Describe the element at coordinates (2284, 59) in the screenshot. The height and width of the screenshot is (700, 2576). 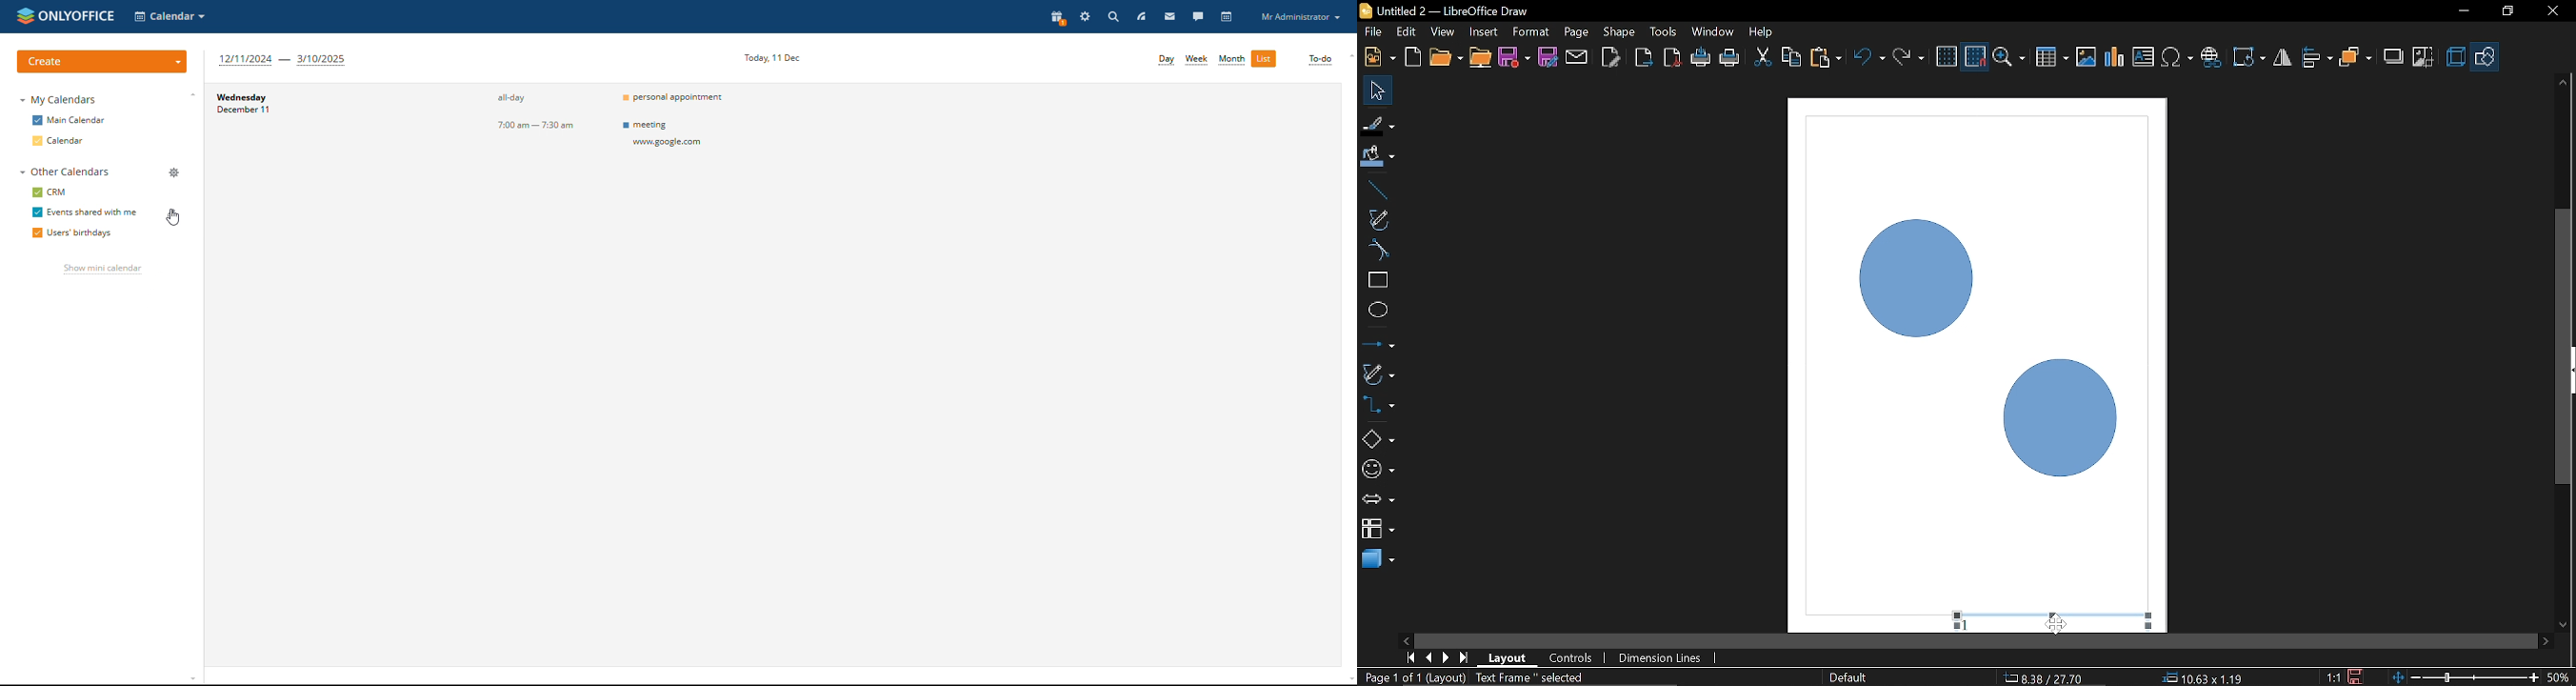
I see `flip` at that location.